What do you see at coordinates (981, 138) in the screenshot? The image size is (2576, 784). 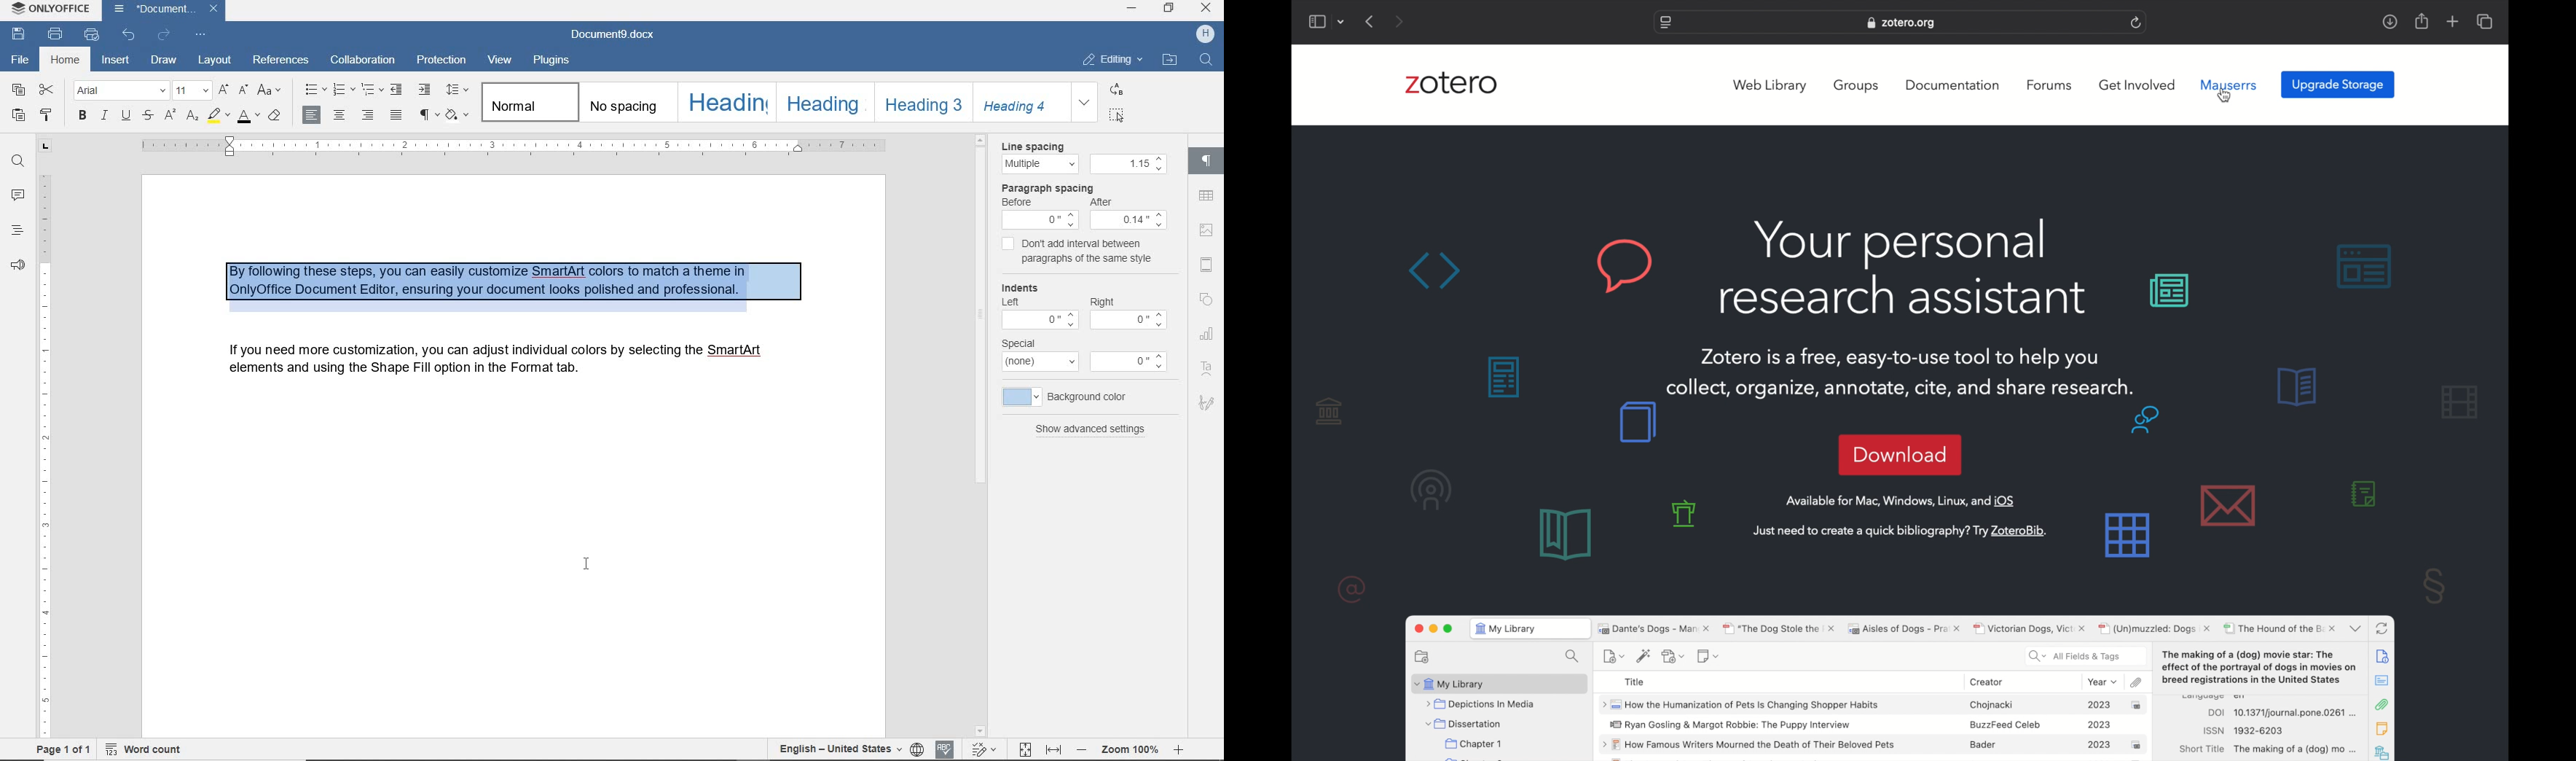 I see `scroll up` at bounding box center [981, 138].